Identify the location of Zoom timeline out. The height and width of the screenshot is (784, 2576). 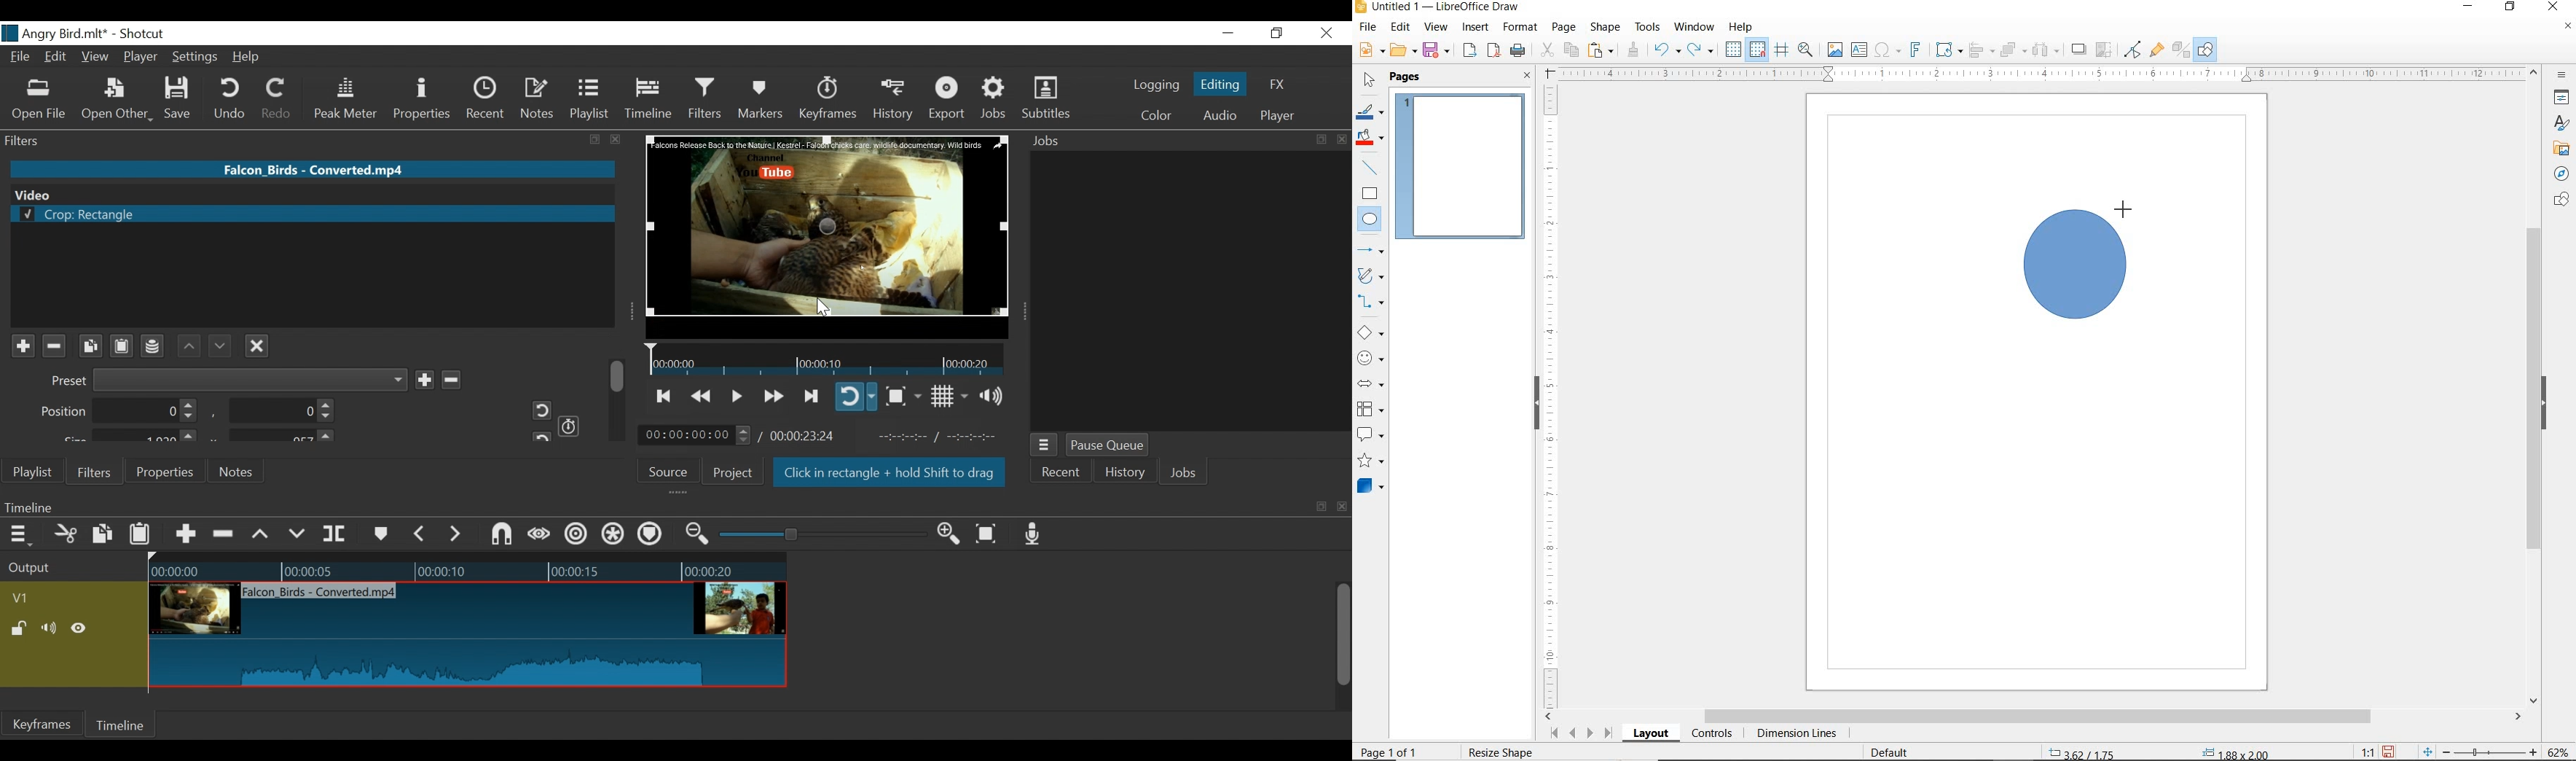
(699, 534).